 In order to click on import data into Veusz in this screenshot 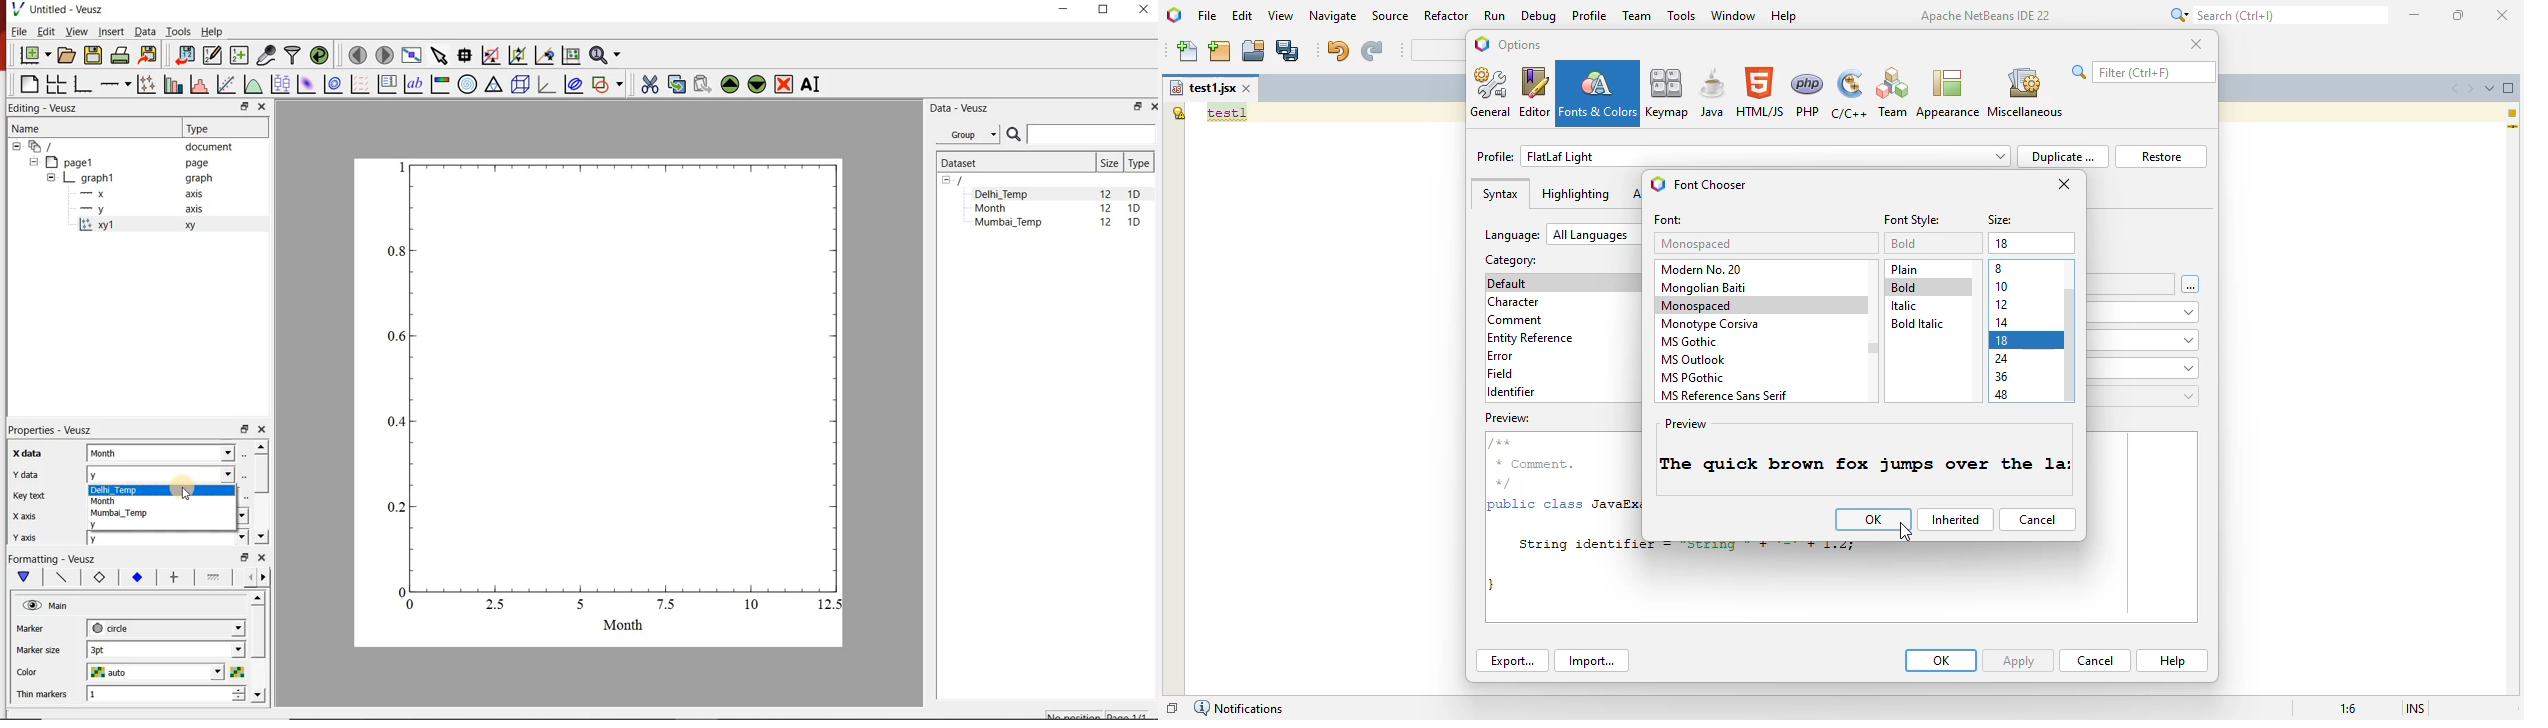, I will do `click(183, 56)`.